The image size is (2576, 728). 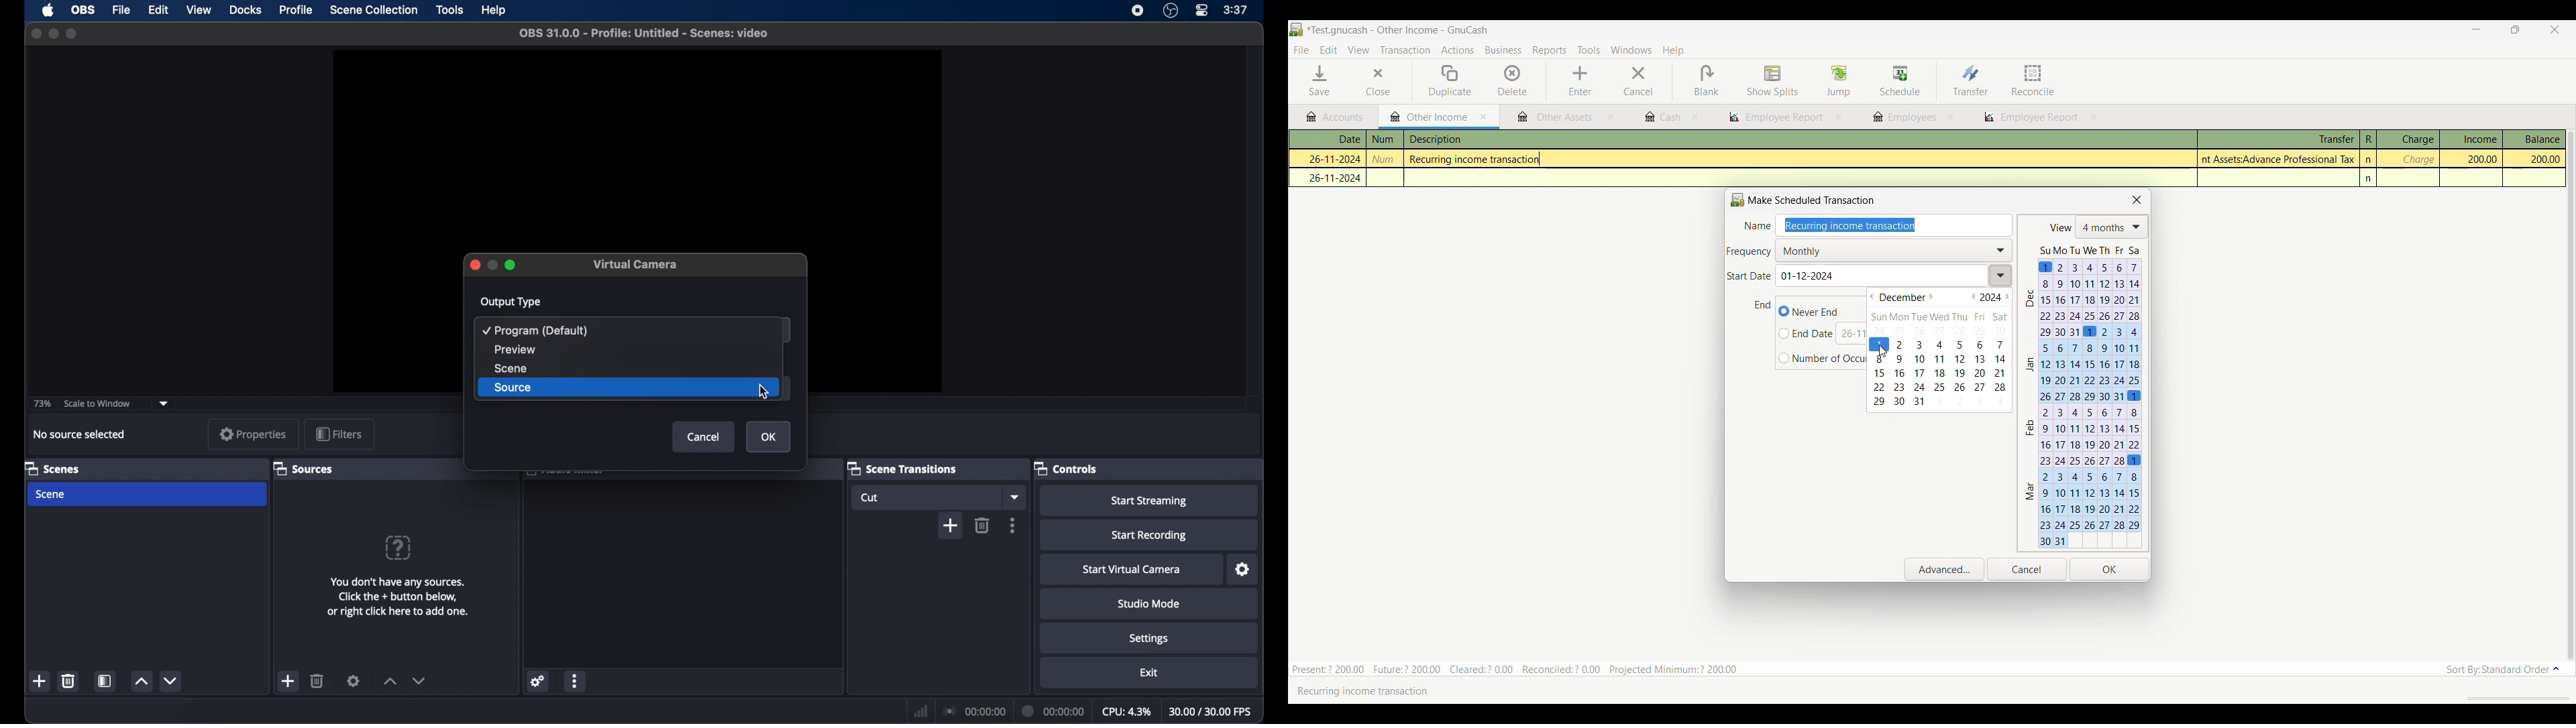 What do you see at coordinates (1674, 51) in the screenshot?
I see `Help menu` at bounding box center [1674, 51].